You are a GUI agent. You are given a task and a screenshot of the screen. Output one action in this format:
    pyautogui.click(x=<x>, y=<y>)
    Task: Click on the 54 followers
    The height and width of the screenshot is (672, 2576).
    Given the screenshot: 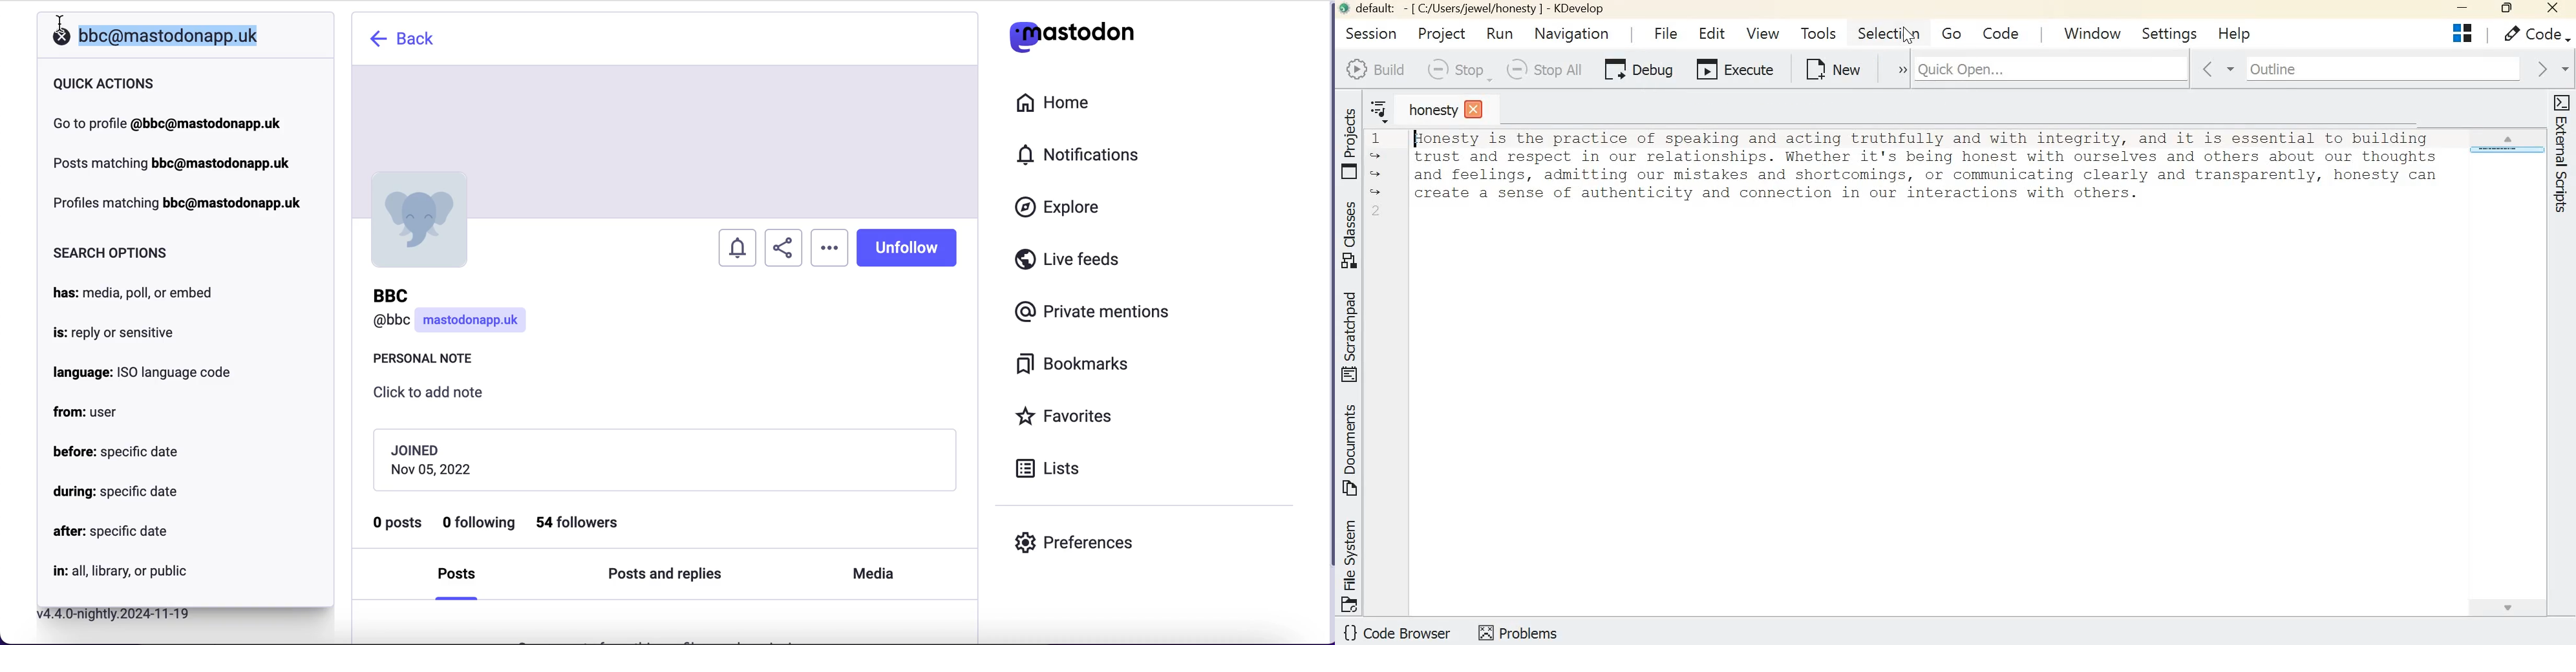 What is the action you would take?
    pyautogui.click(x=587, y=523)
    